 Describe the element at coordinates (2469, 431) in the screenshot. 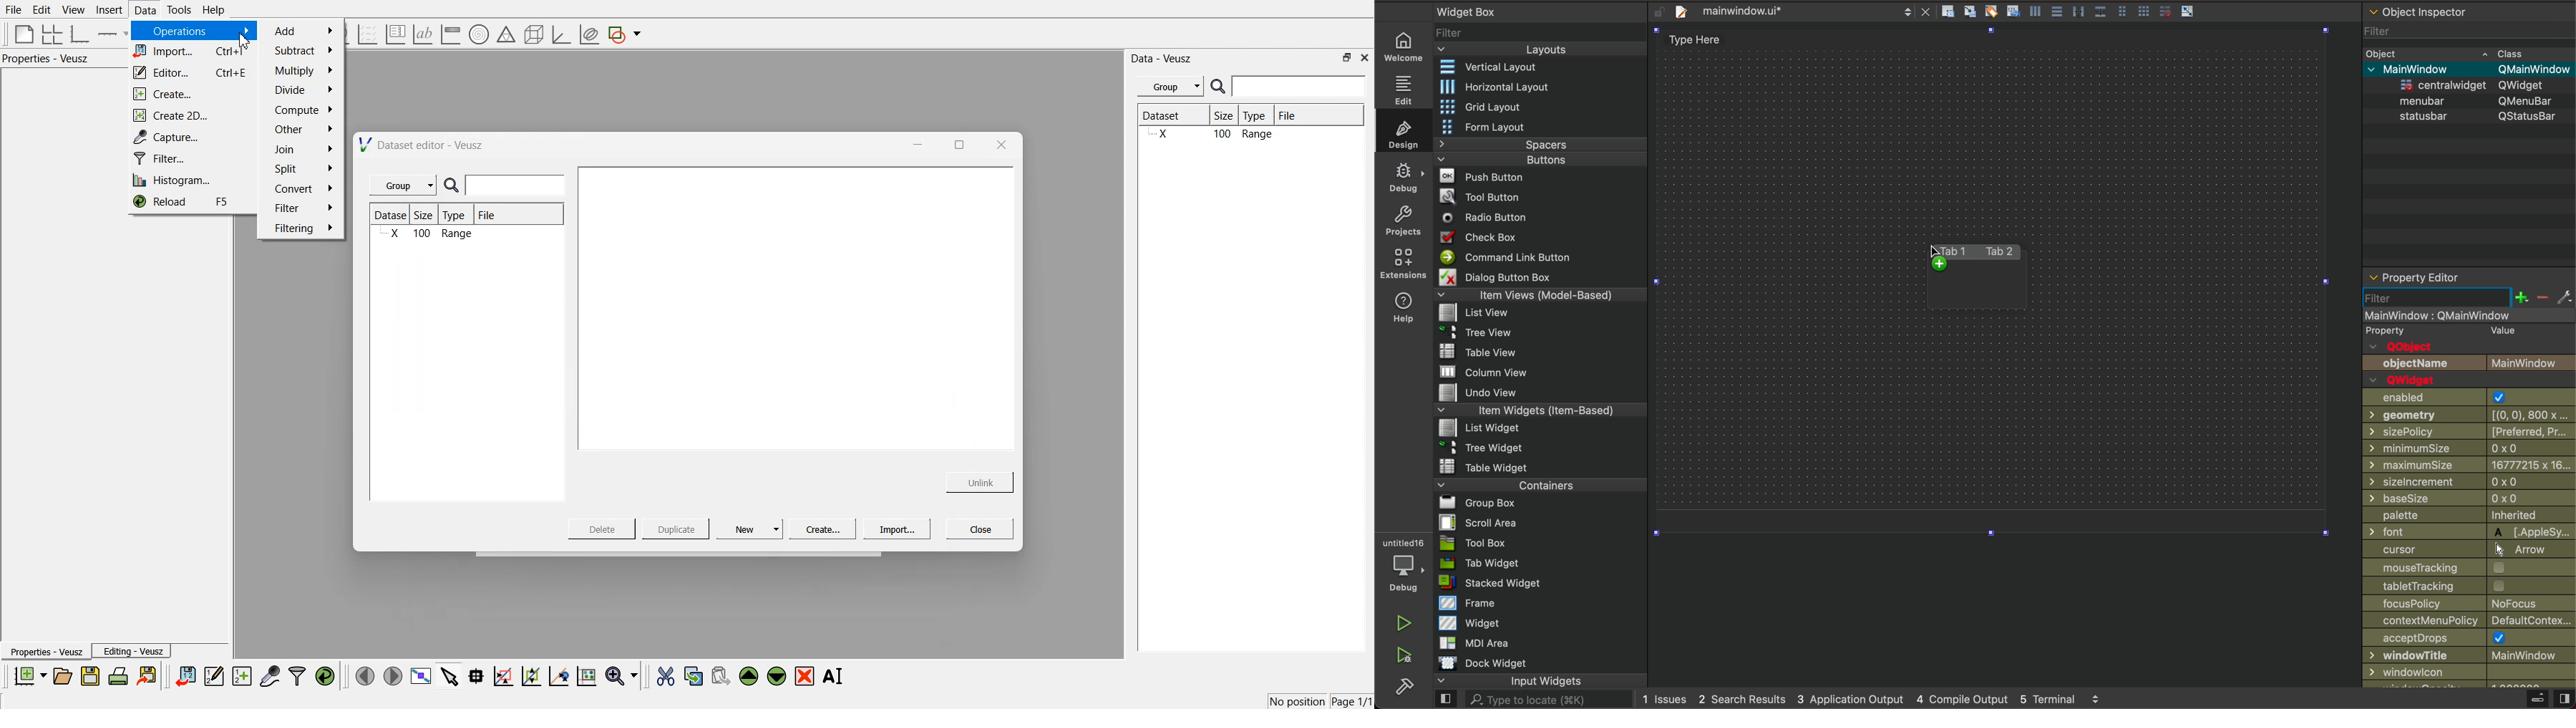

I see `size policy` at that location.